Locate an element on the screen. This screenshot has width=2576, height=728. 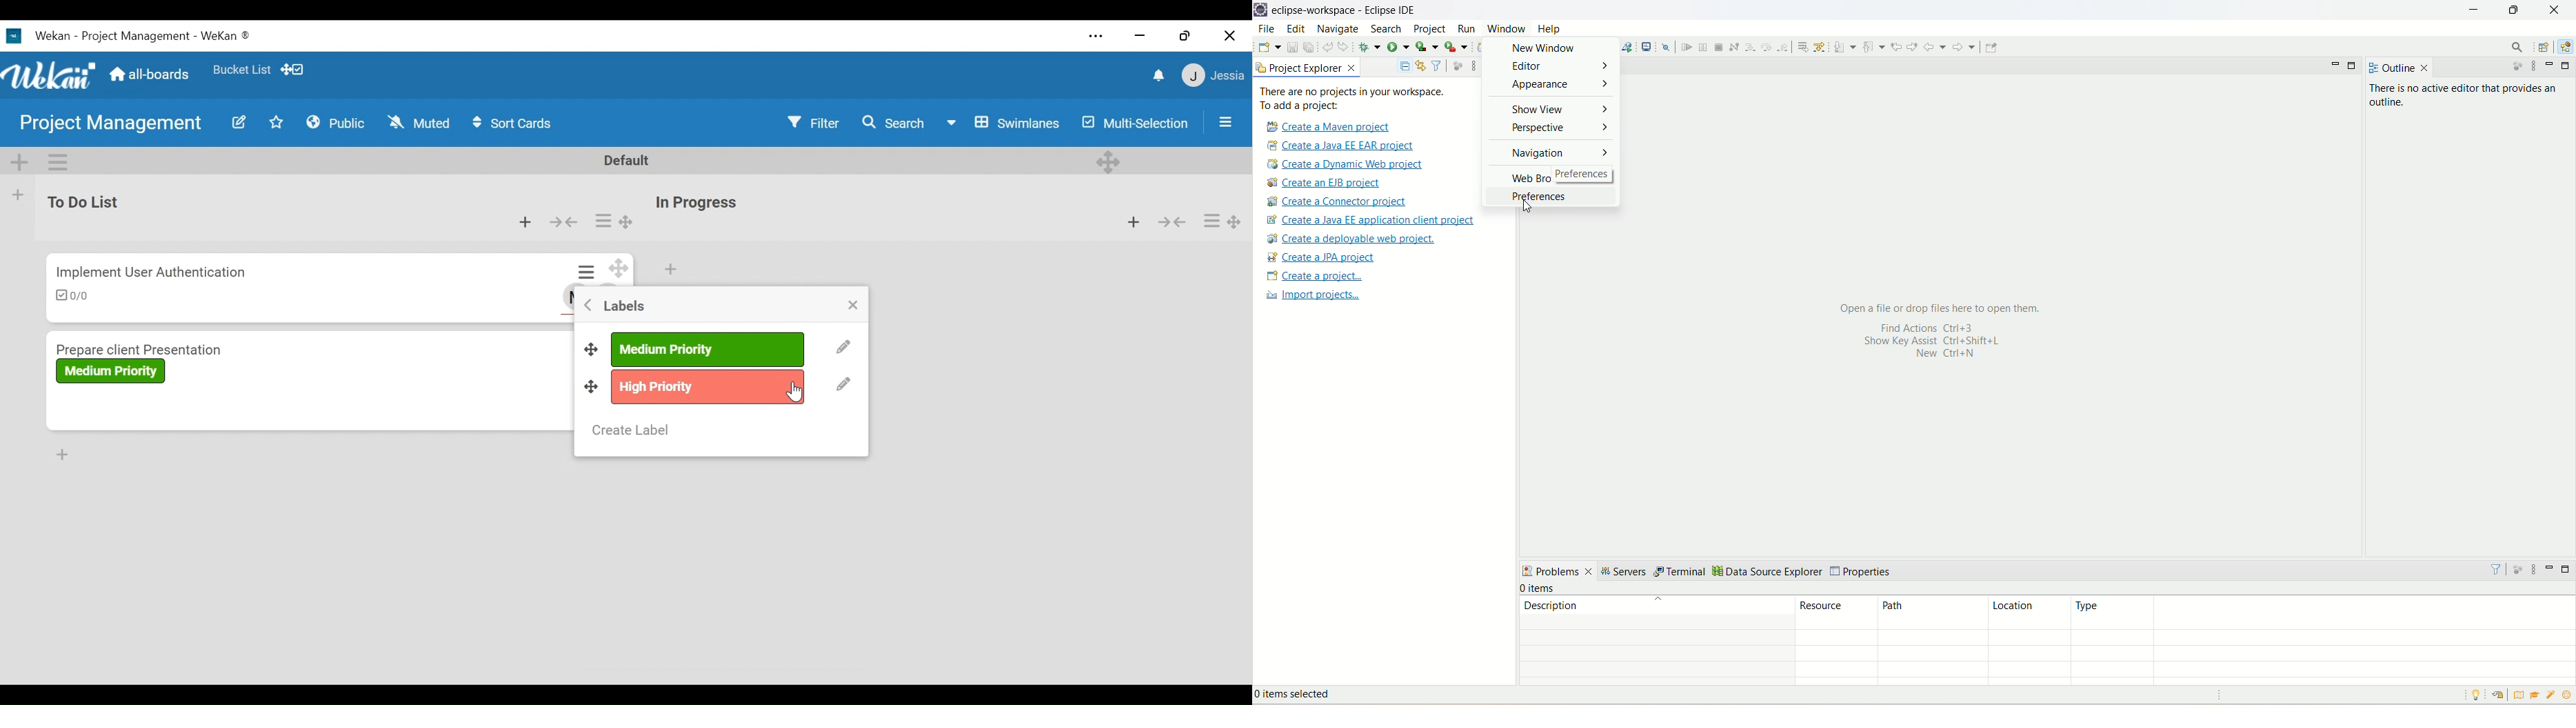
run last tool is located at coordinates (1456, 47).